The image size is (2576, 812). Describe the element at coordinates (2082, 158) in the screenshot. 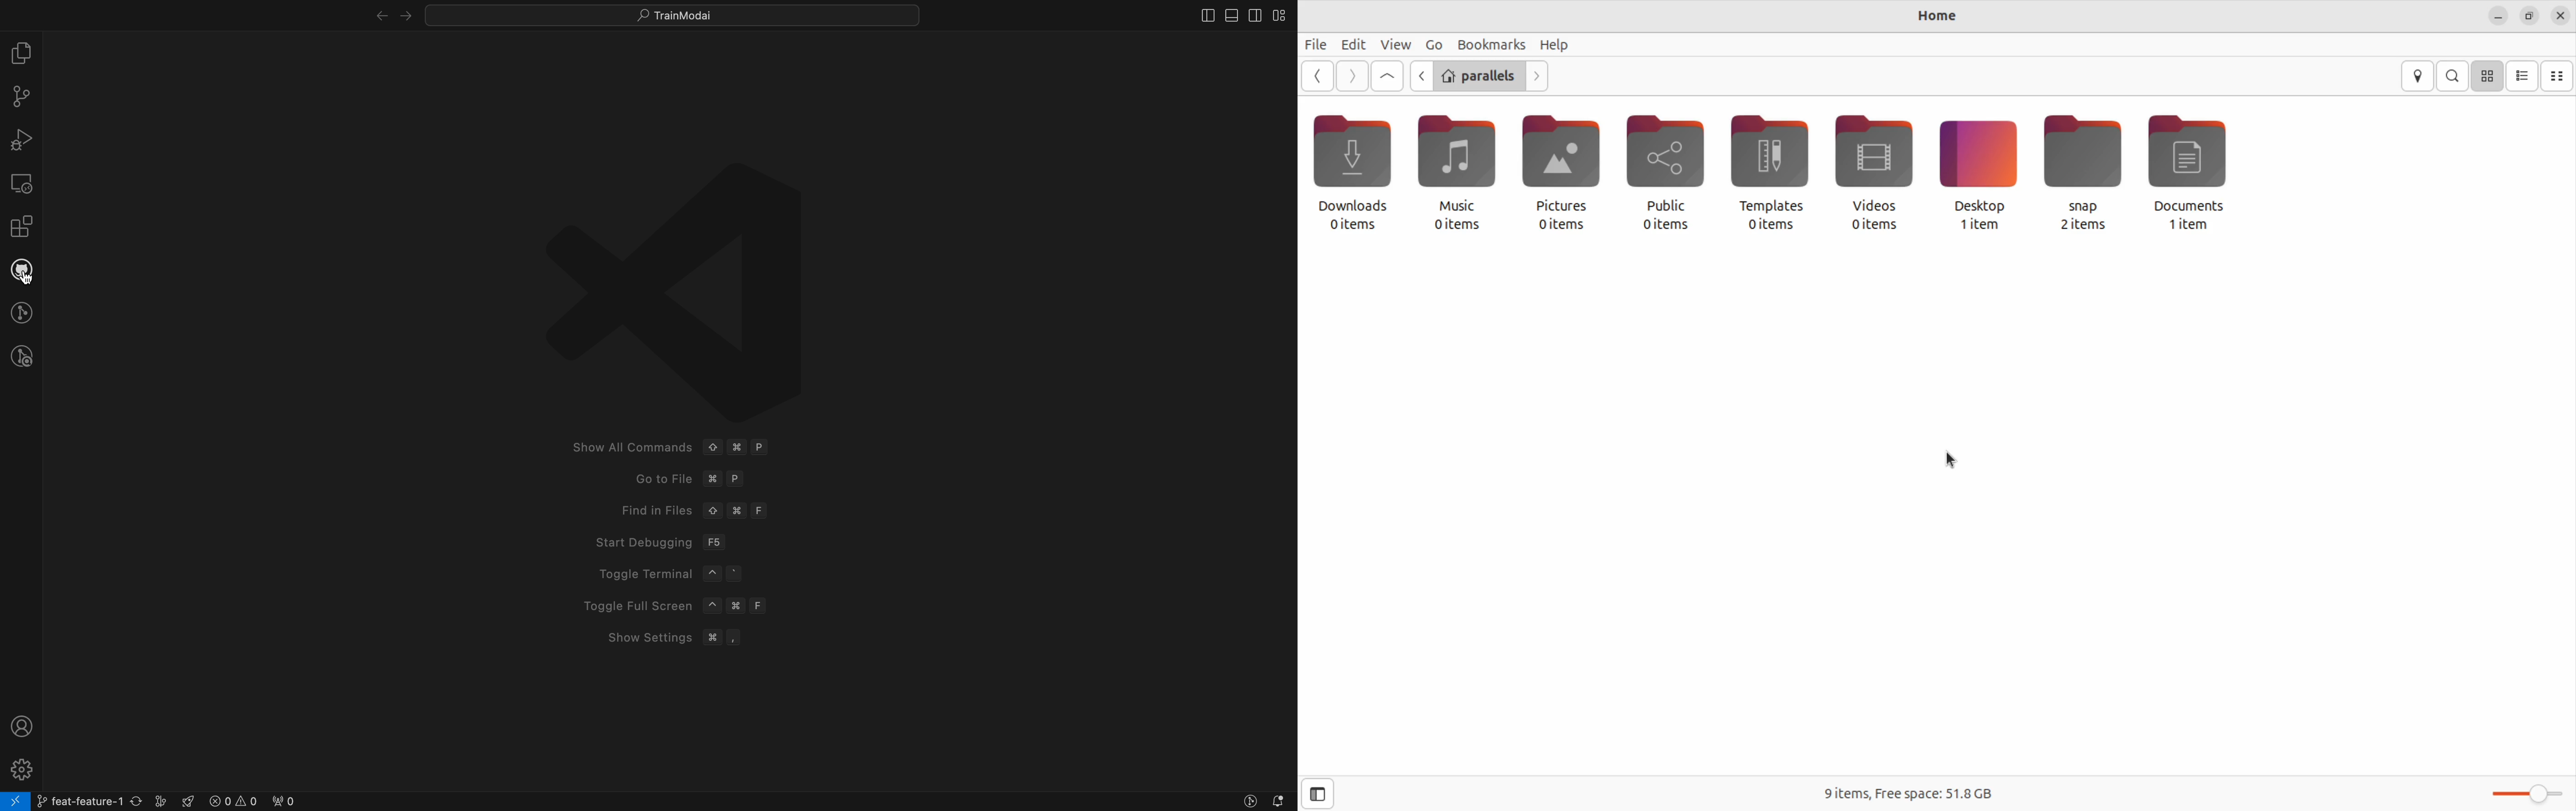

I see `snap` at that location.